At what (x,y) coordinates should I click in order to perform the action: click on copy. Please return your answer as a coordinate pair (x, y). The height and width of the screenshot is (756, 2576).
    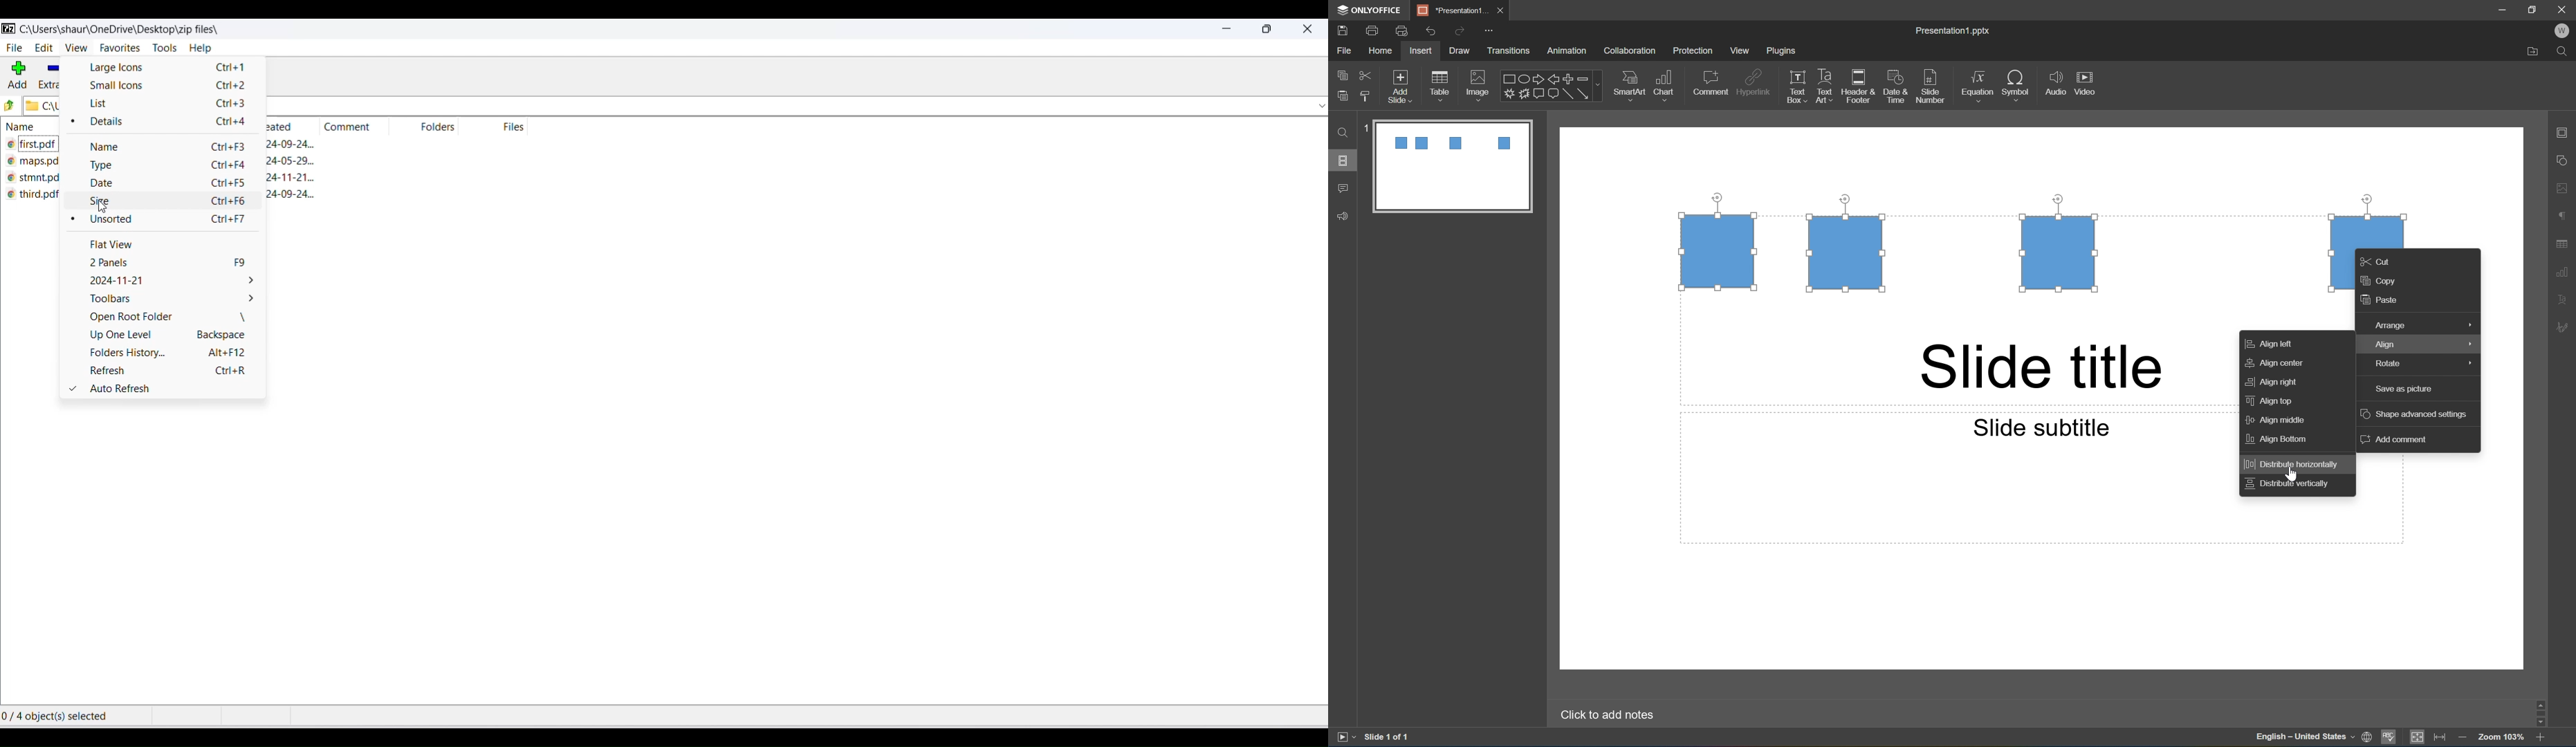
    Looking at the image, I should click on (2385, 281).